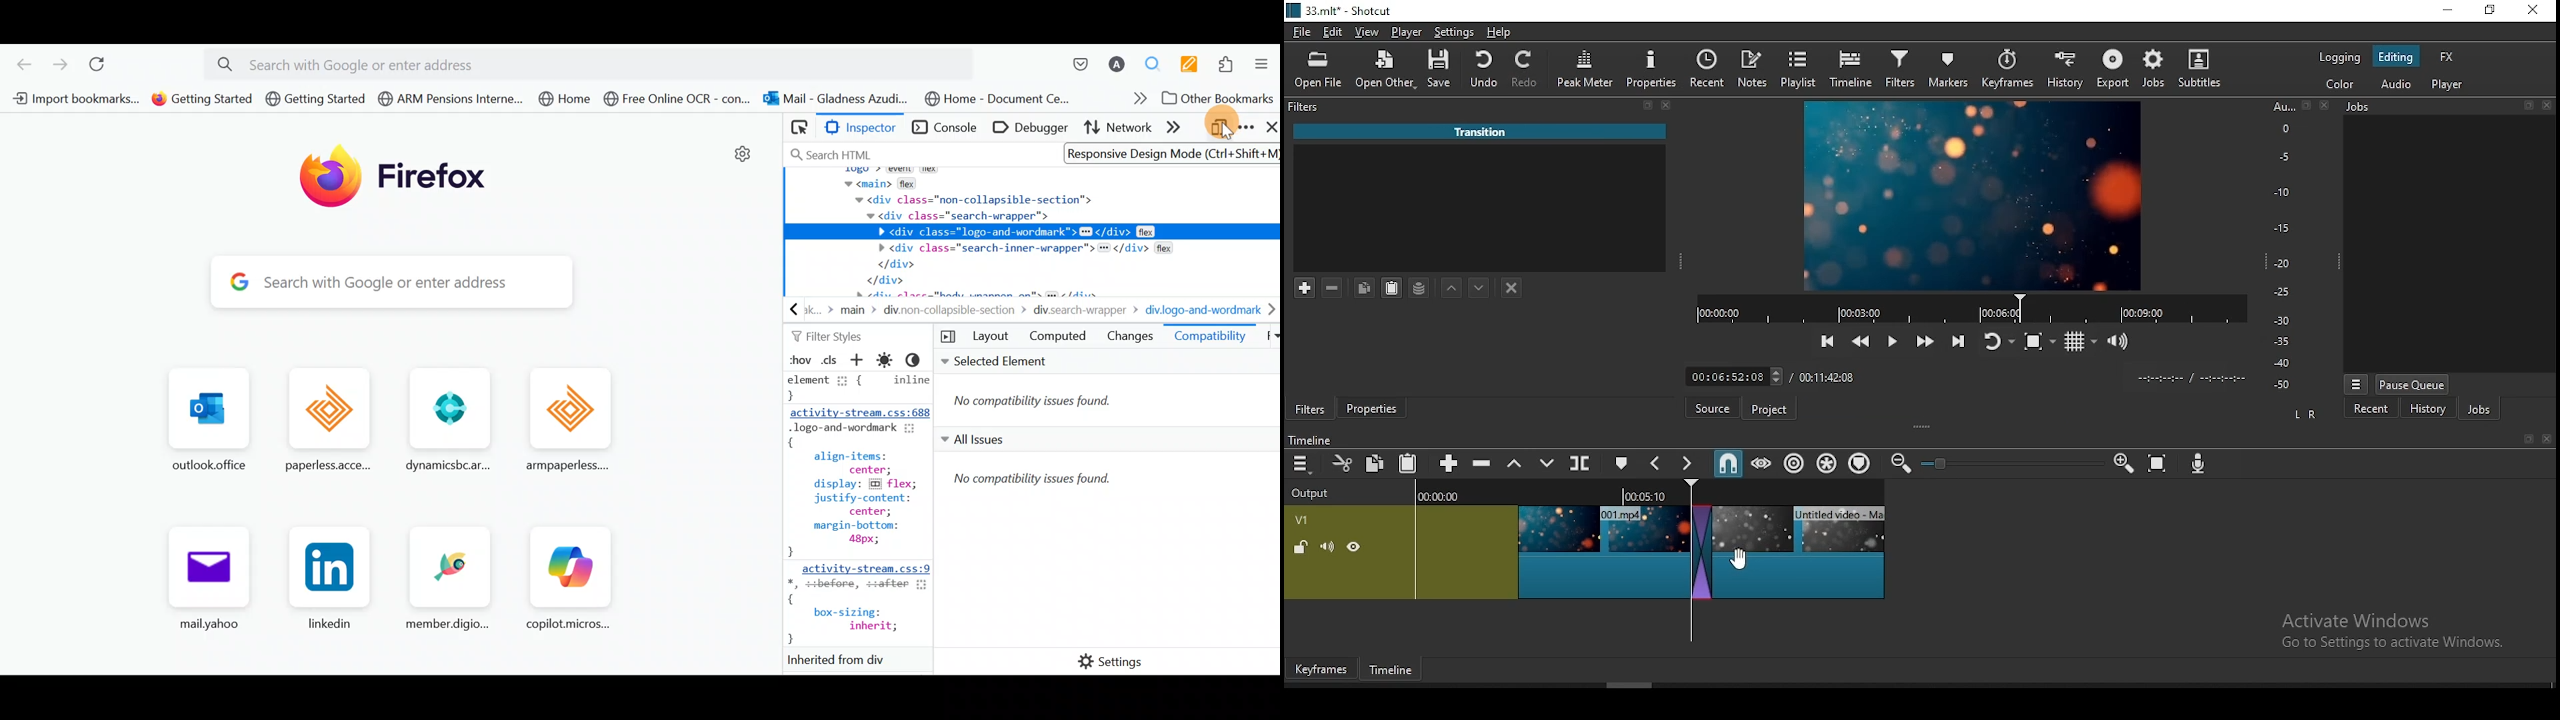 The width and height of the screenshot is (2576, 728). I want to click on Frequently browsed pages, so click(395, 511).